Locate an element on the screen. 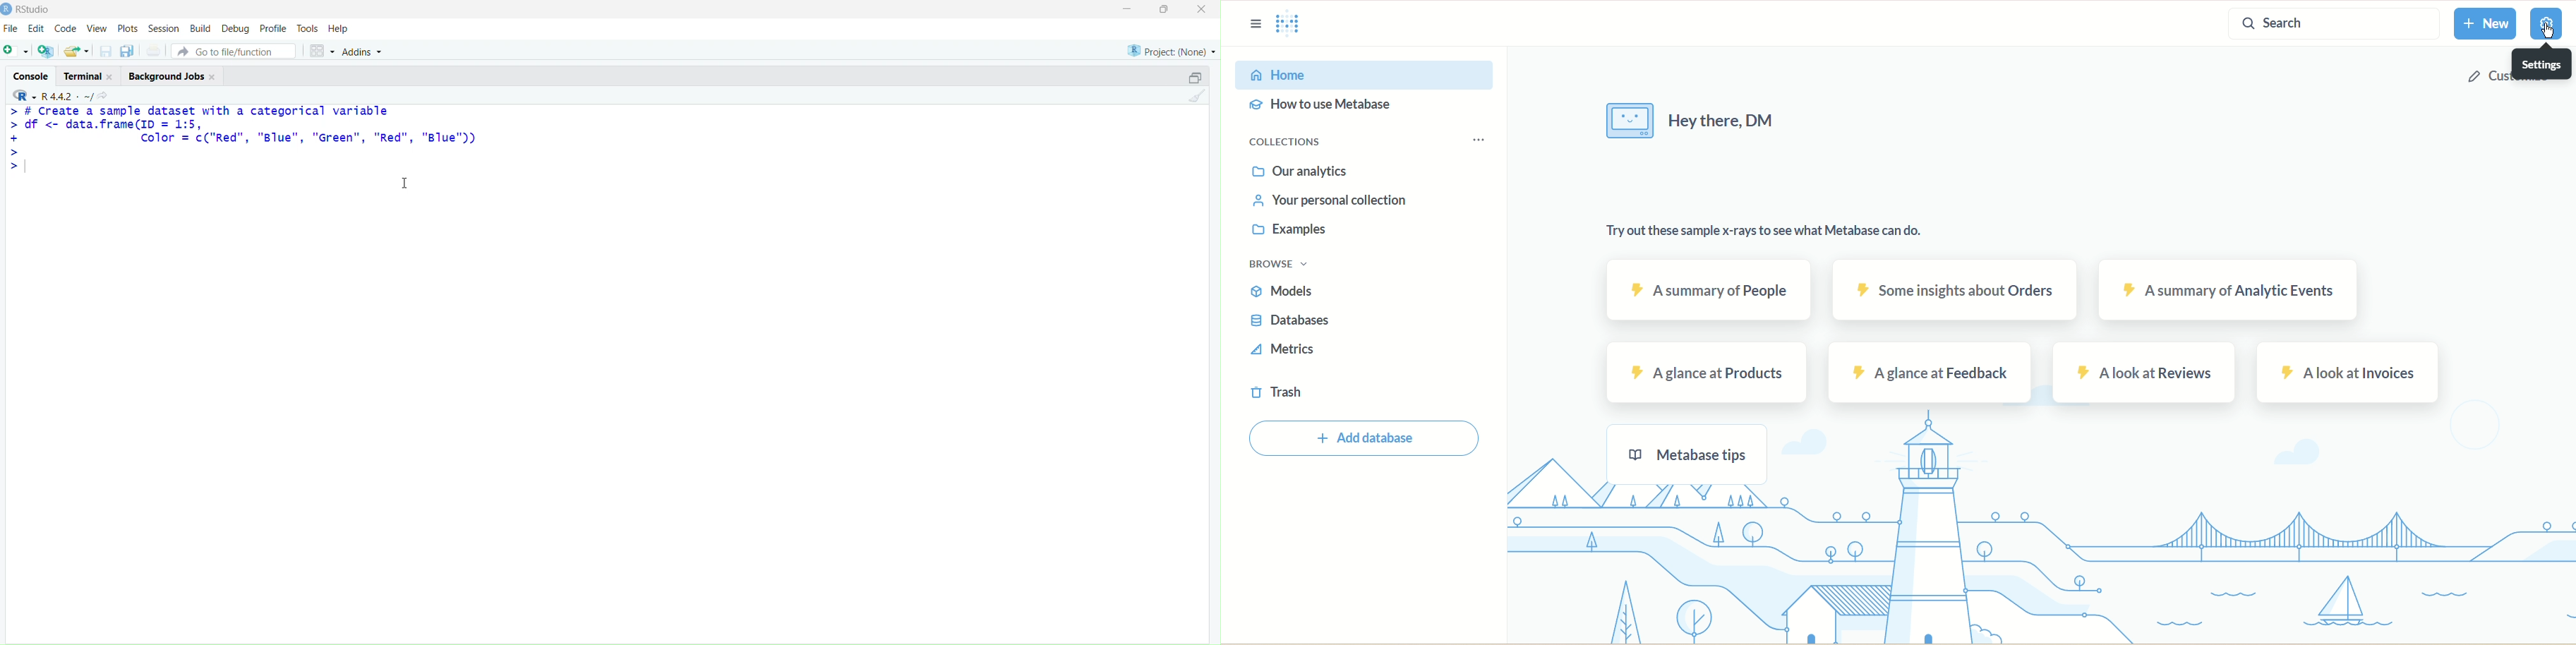  debug is located at coordinates (235, 30).